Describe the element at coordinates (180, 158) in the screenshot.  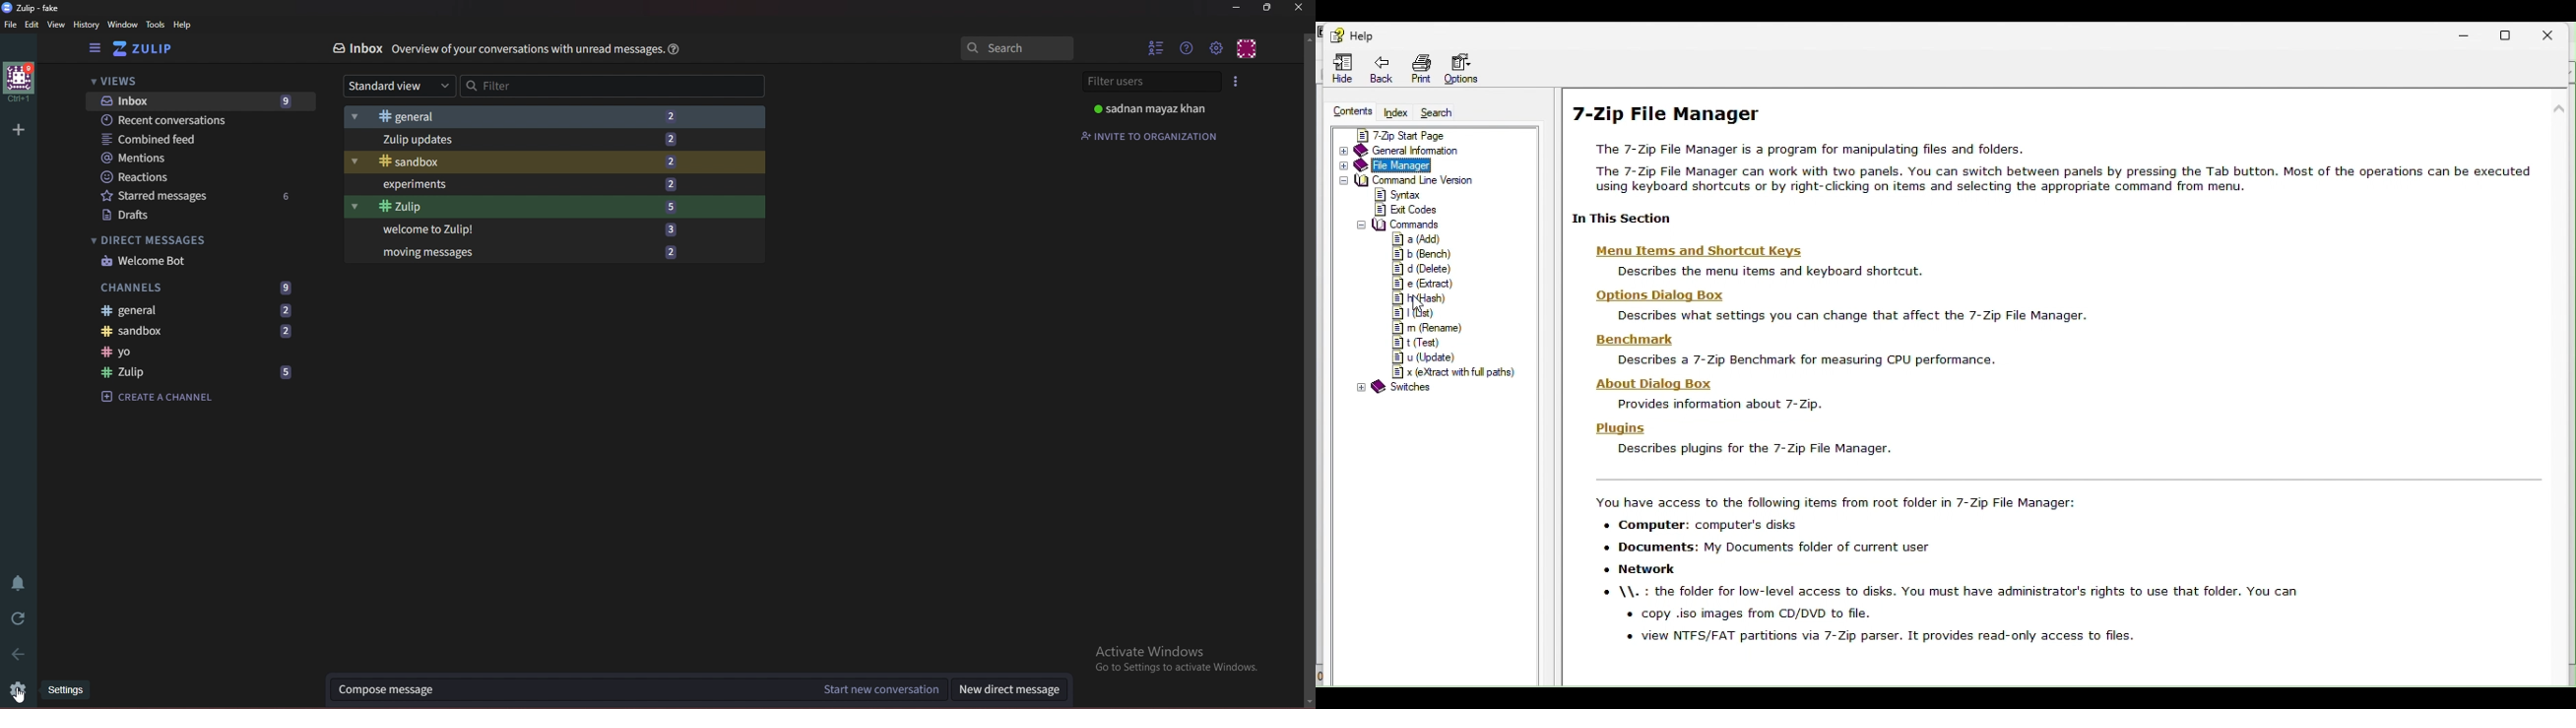
I see `Mentions` at that location.